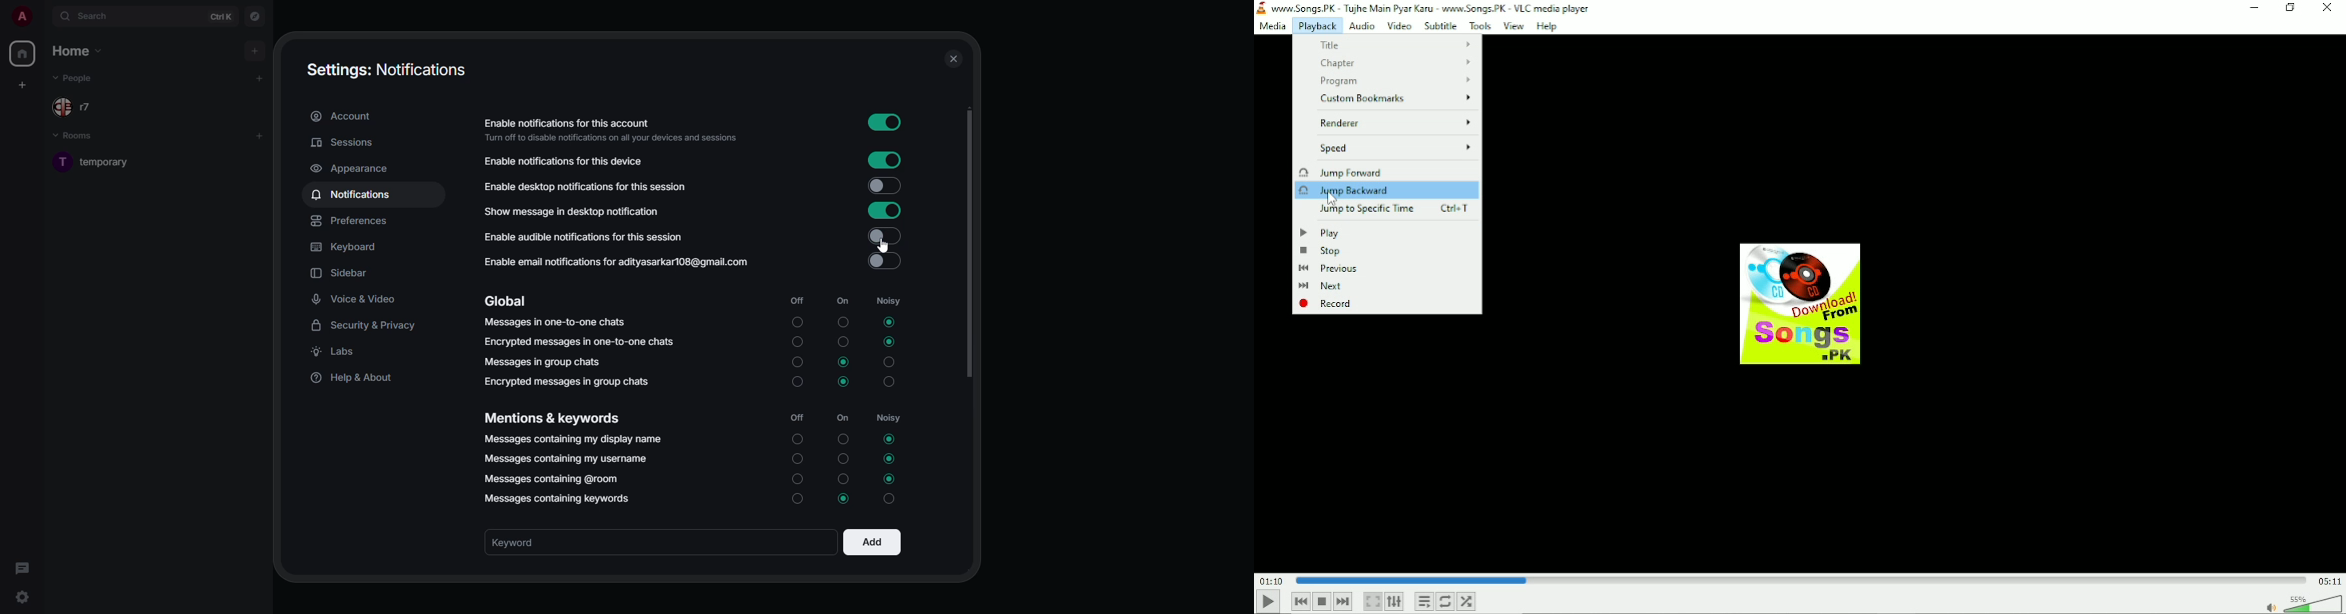 The width and height of the screenshot is (2352, 616). What do you see at coordinates (1395, 45) in the screenshot?
I see `Title` at bounding box center [1395, 45].